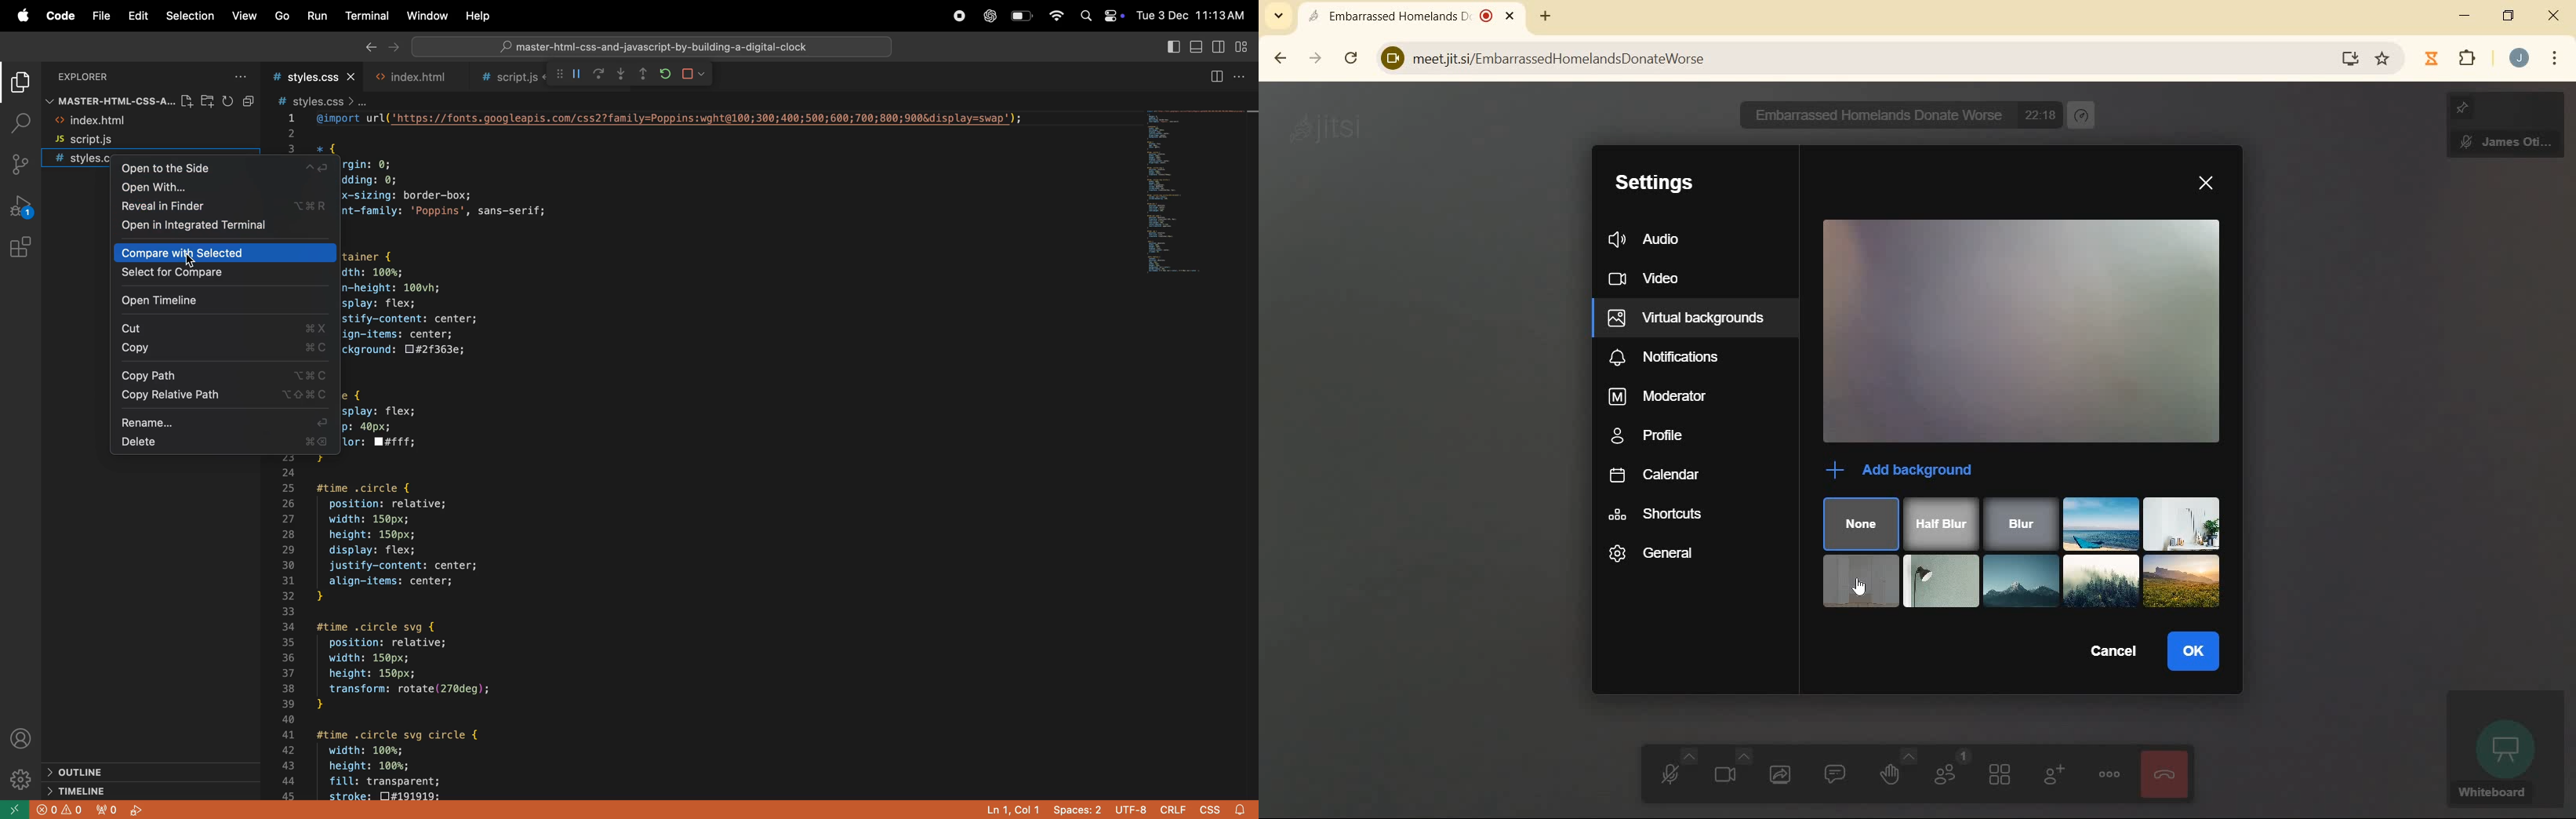 Image resolution: width=2576 pixels, height=840 pixels. What do you see at coordinates (1546, 15) in the screenshot?
I see `new tab` at bounding box center [1546, 15].